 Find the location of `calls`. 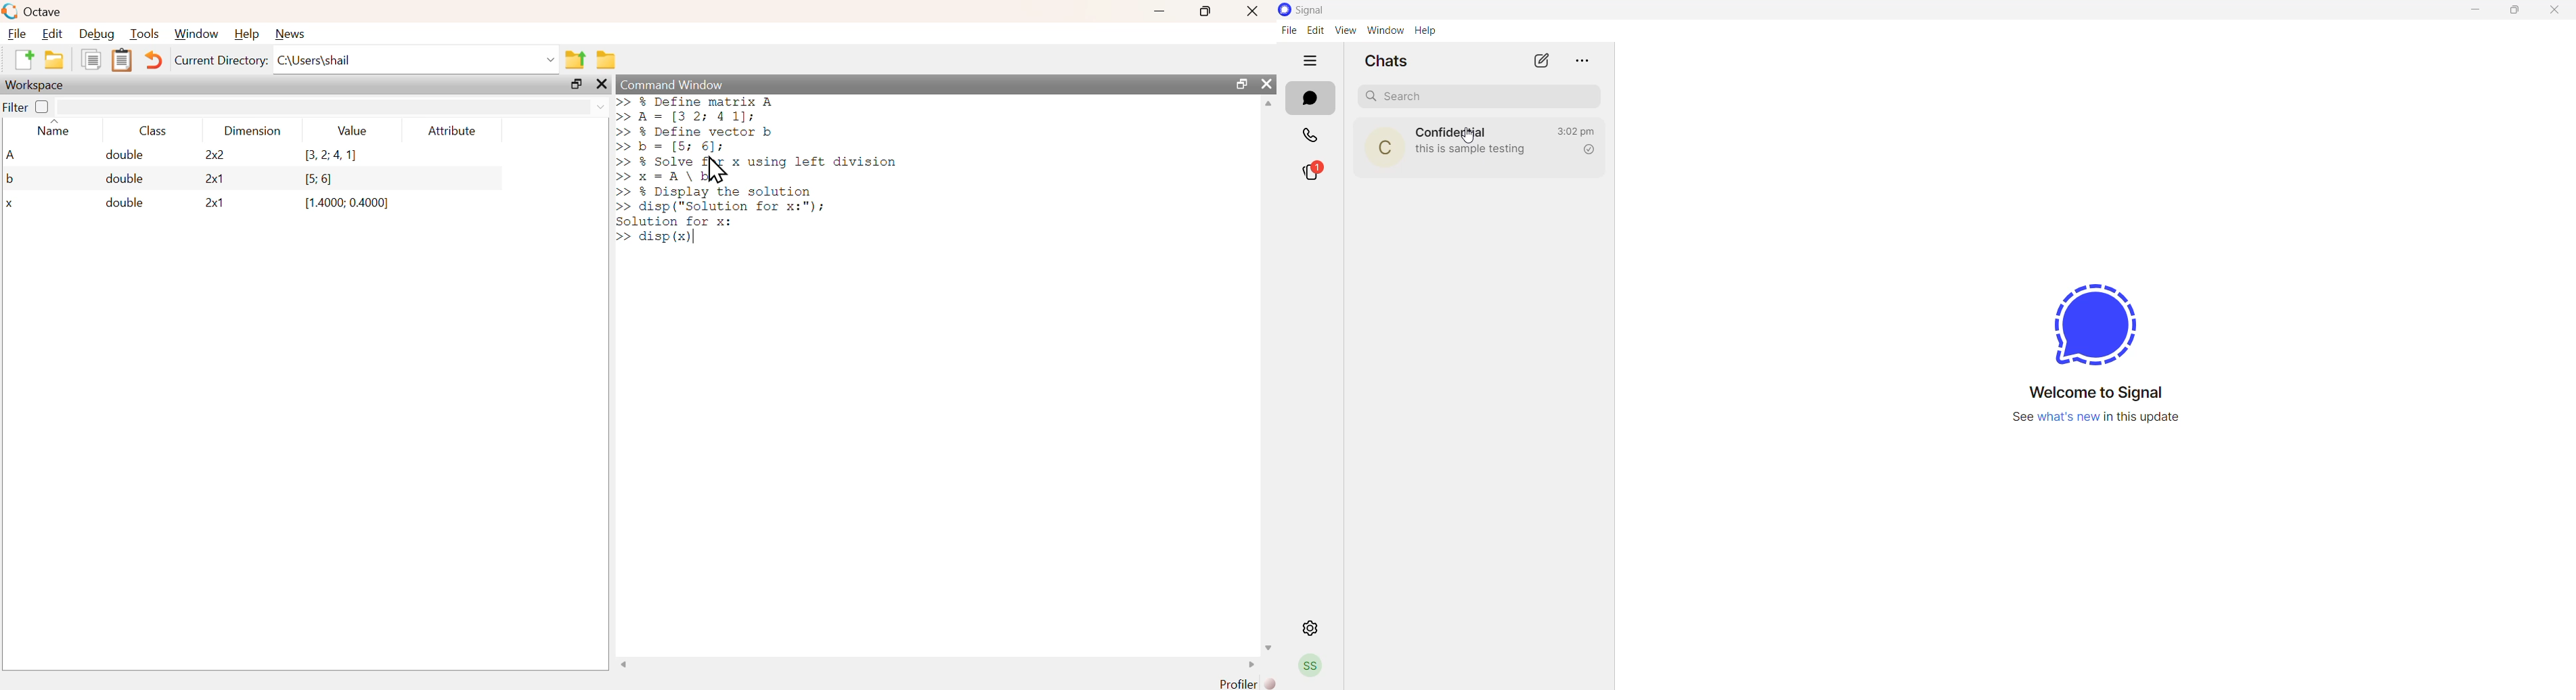

calls is located at coordinates (1311, 135).